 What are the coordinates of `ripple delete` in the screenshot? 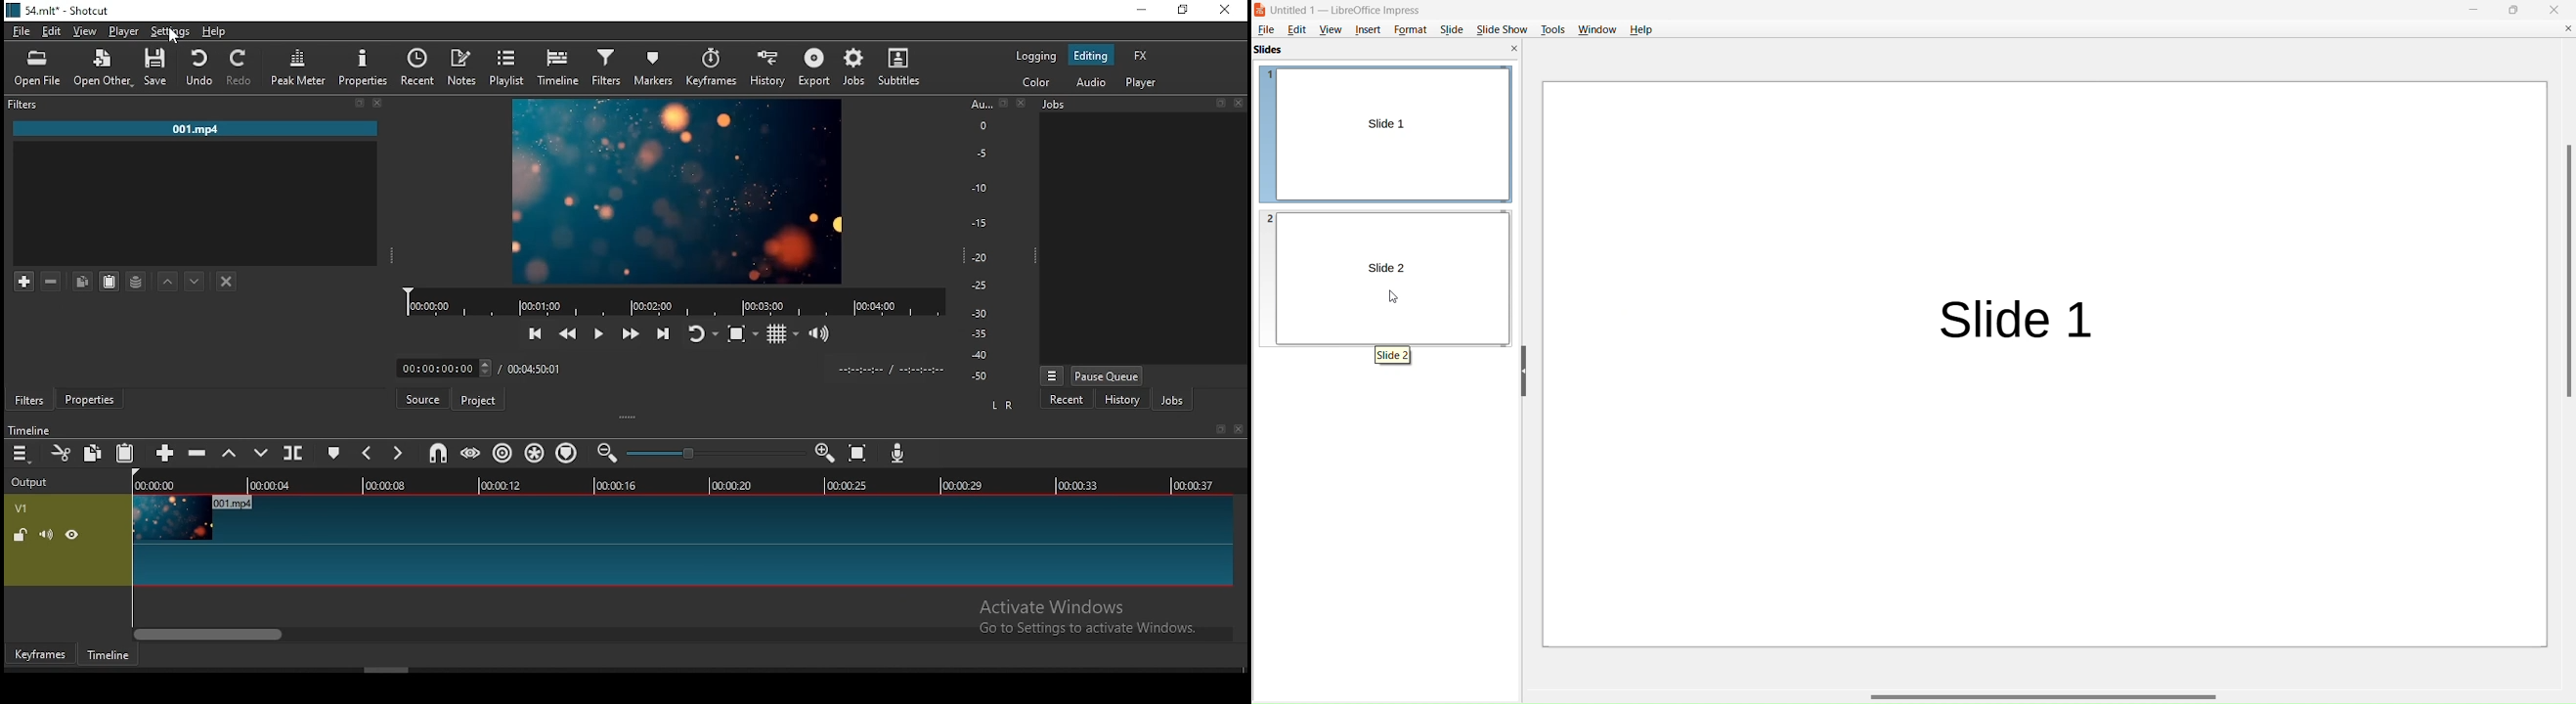 It's located at (196, 452).